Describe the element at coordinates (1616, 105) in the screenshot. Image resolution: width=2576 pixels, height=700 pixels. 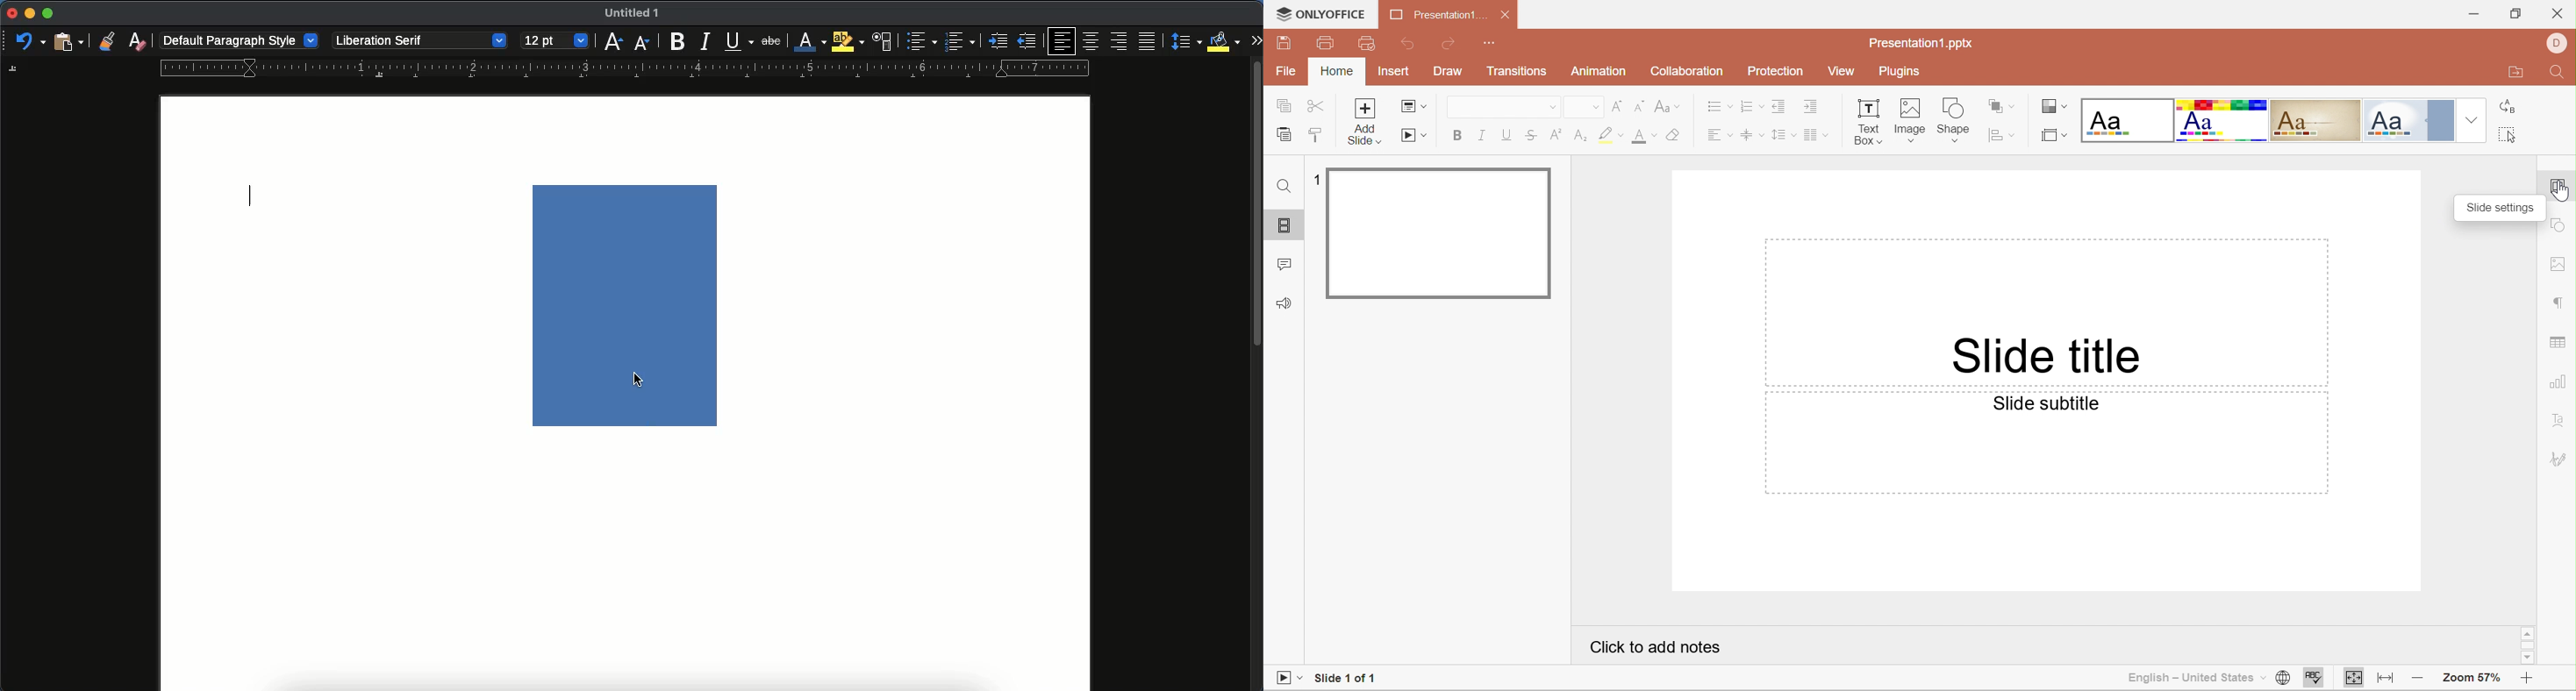
I see `Increment font size` at that location.